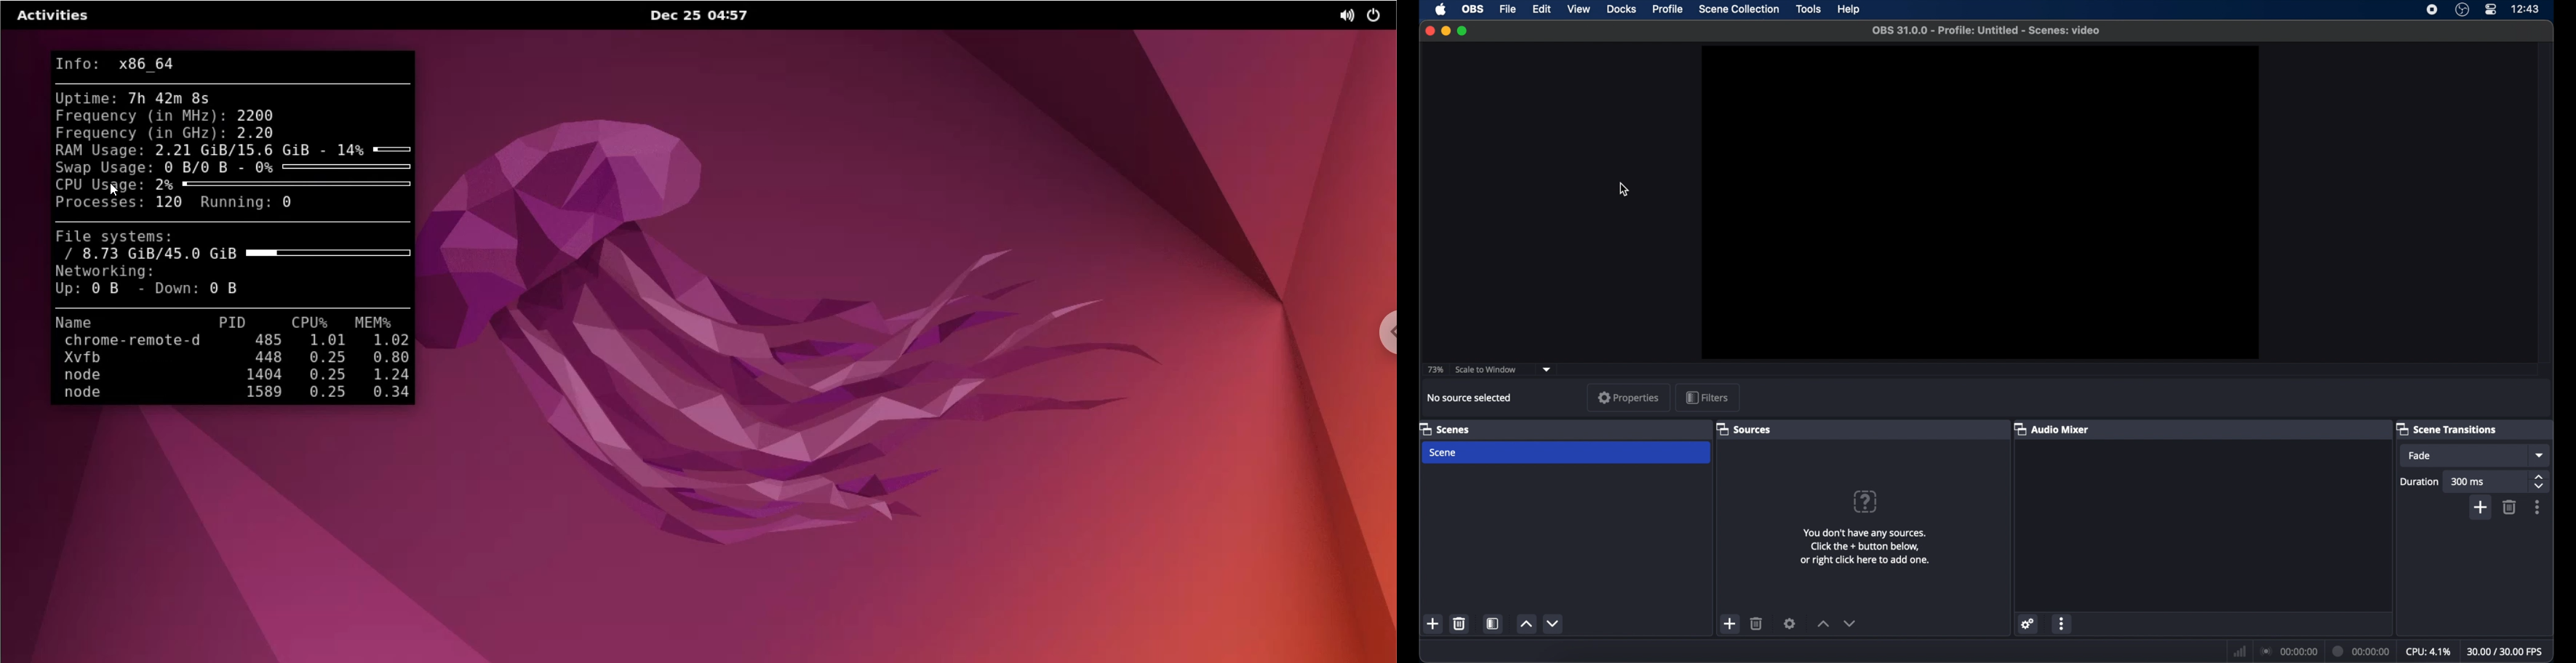  I want to click on stepper buttons, so click(2535, 481).